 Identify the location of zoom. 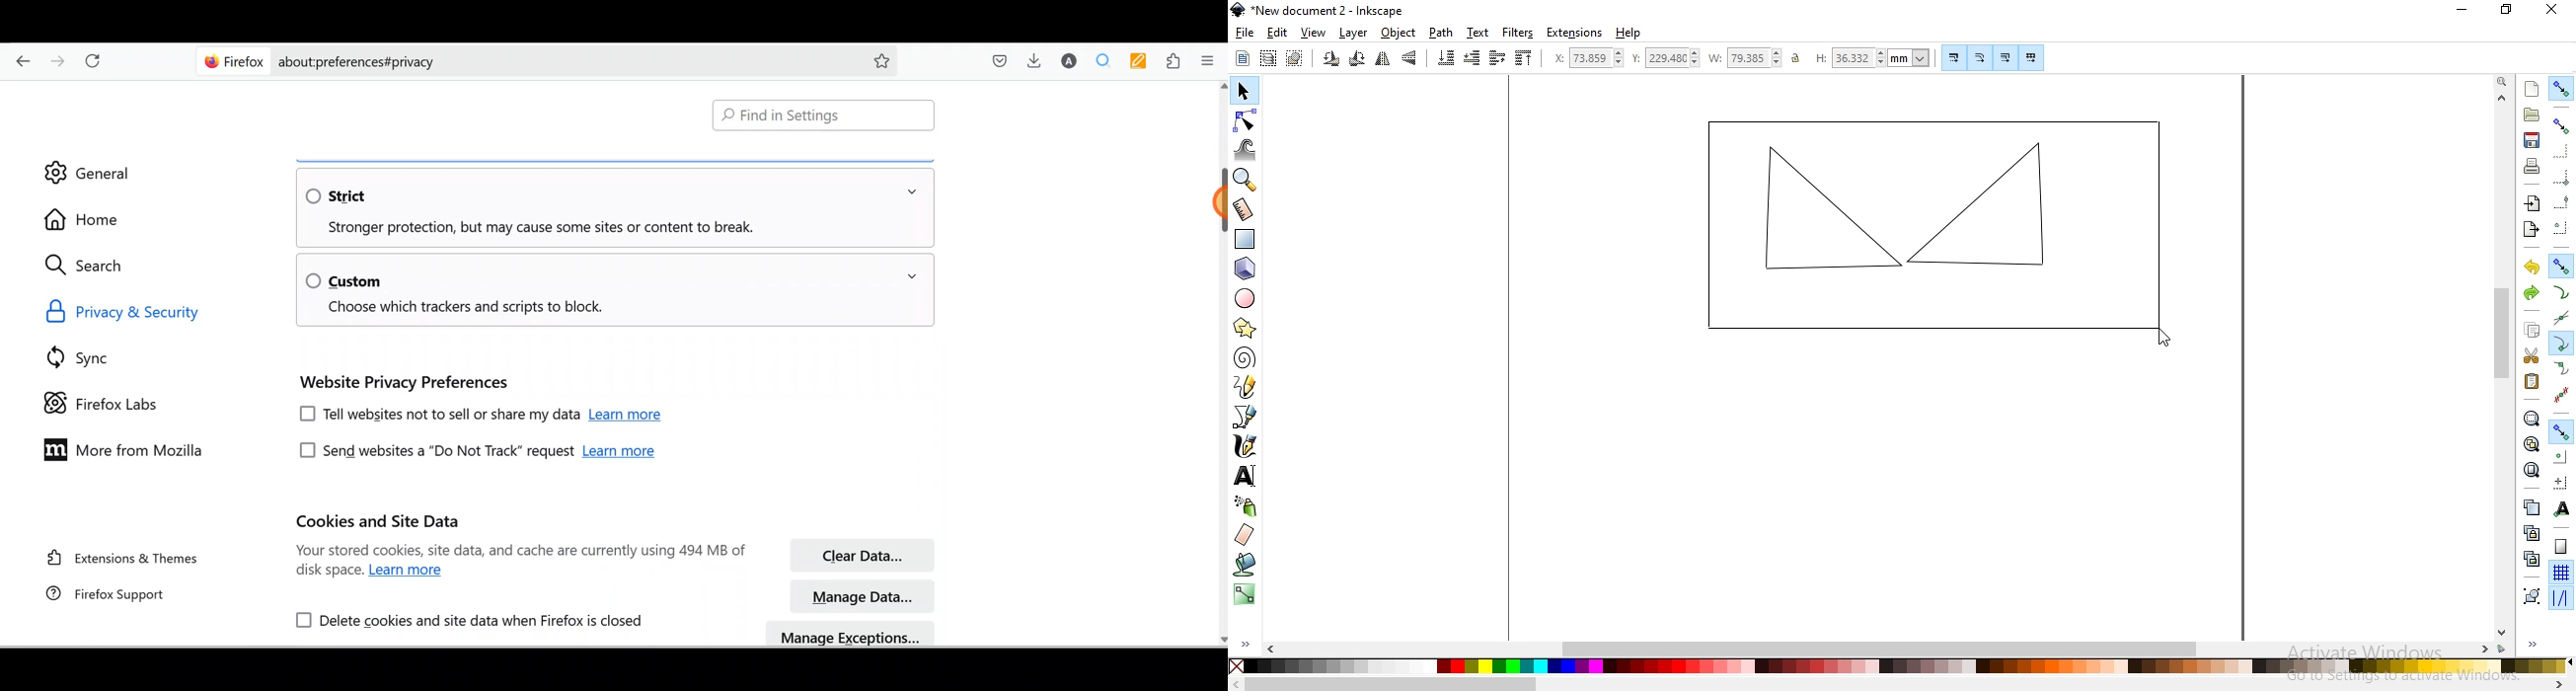
(2500, 82).